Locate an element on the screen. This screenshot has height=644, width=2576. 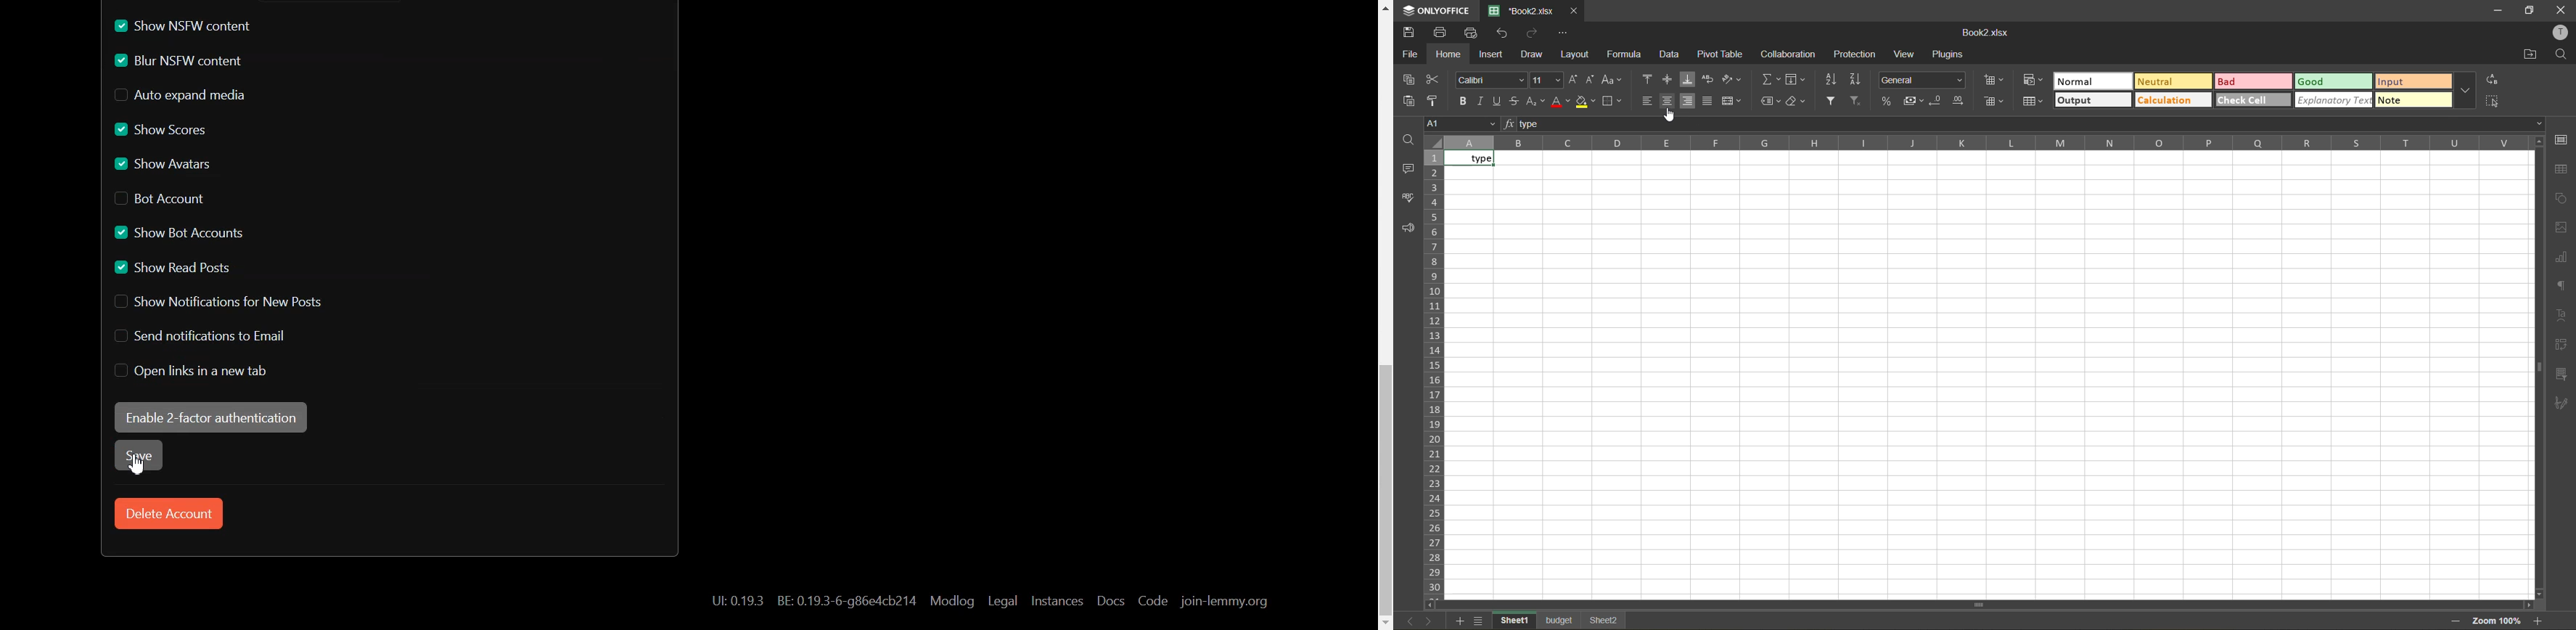
charts is located at coordinates (2563, 256).